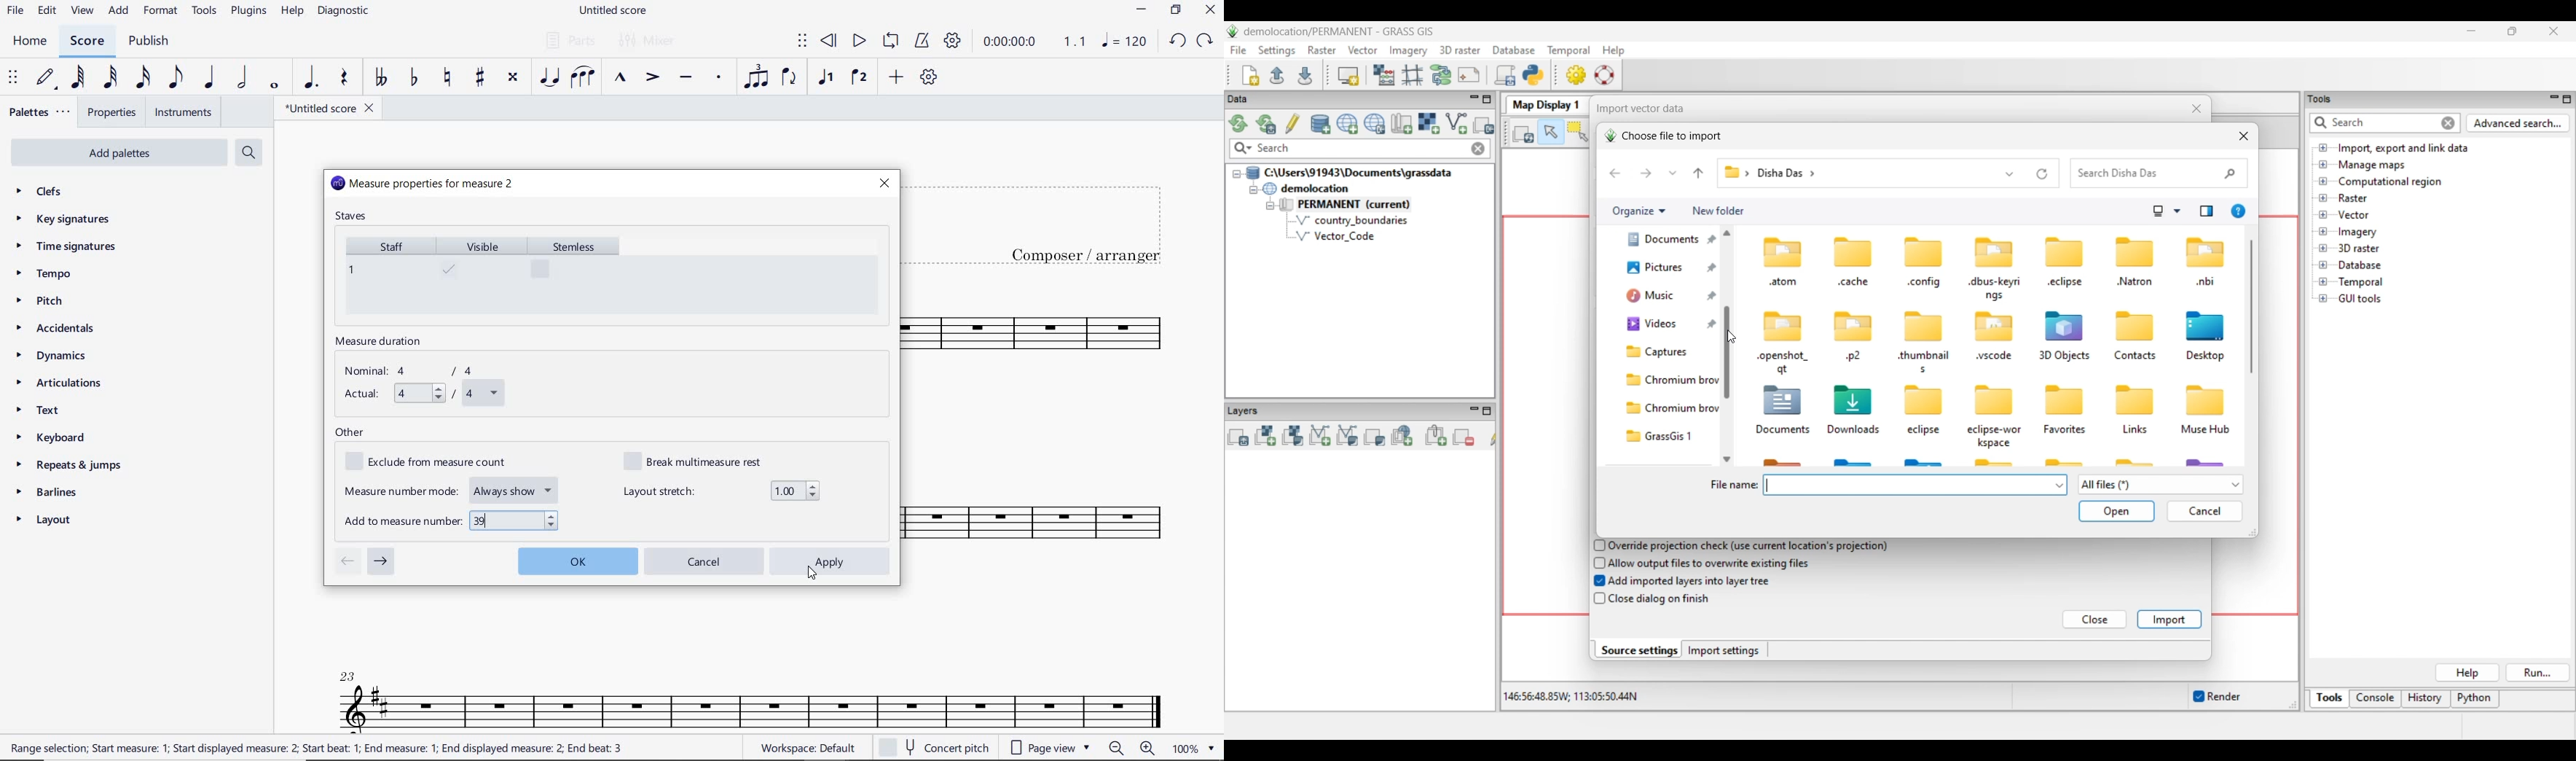  What do you see at coordinates (616, 11) in the screenshot?
I see `FILE NAME` at bounding box center [616, 11].